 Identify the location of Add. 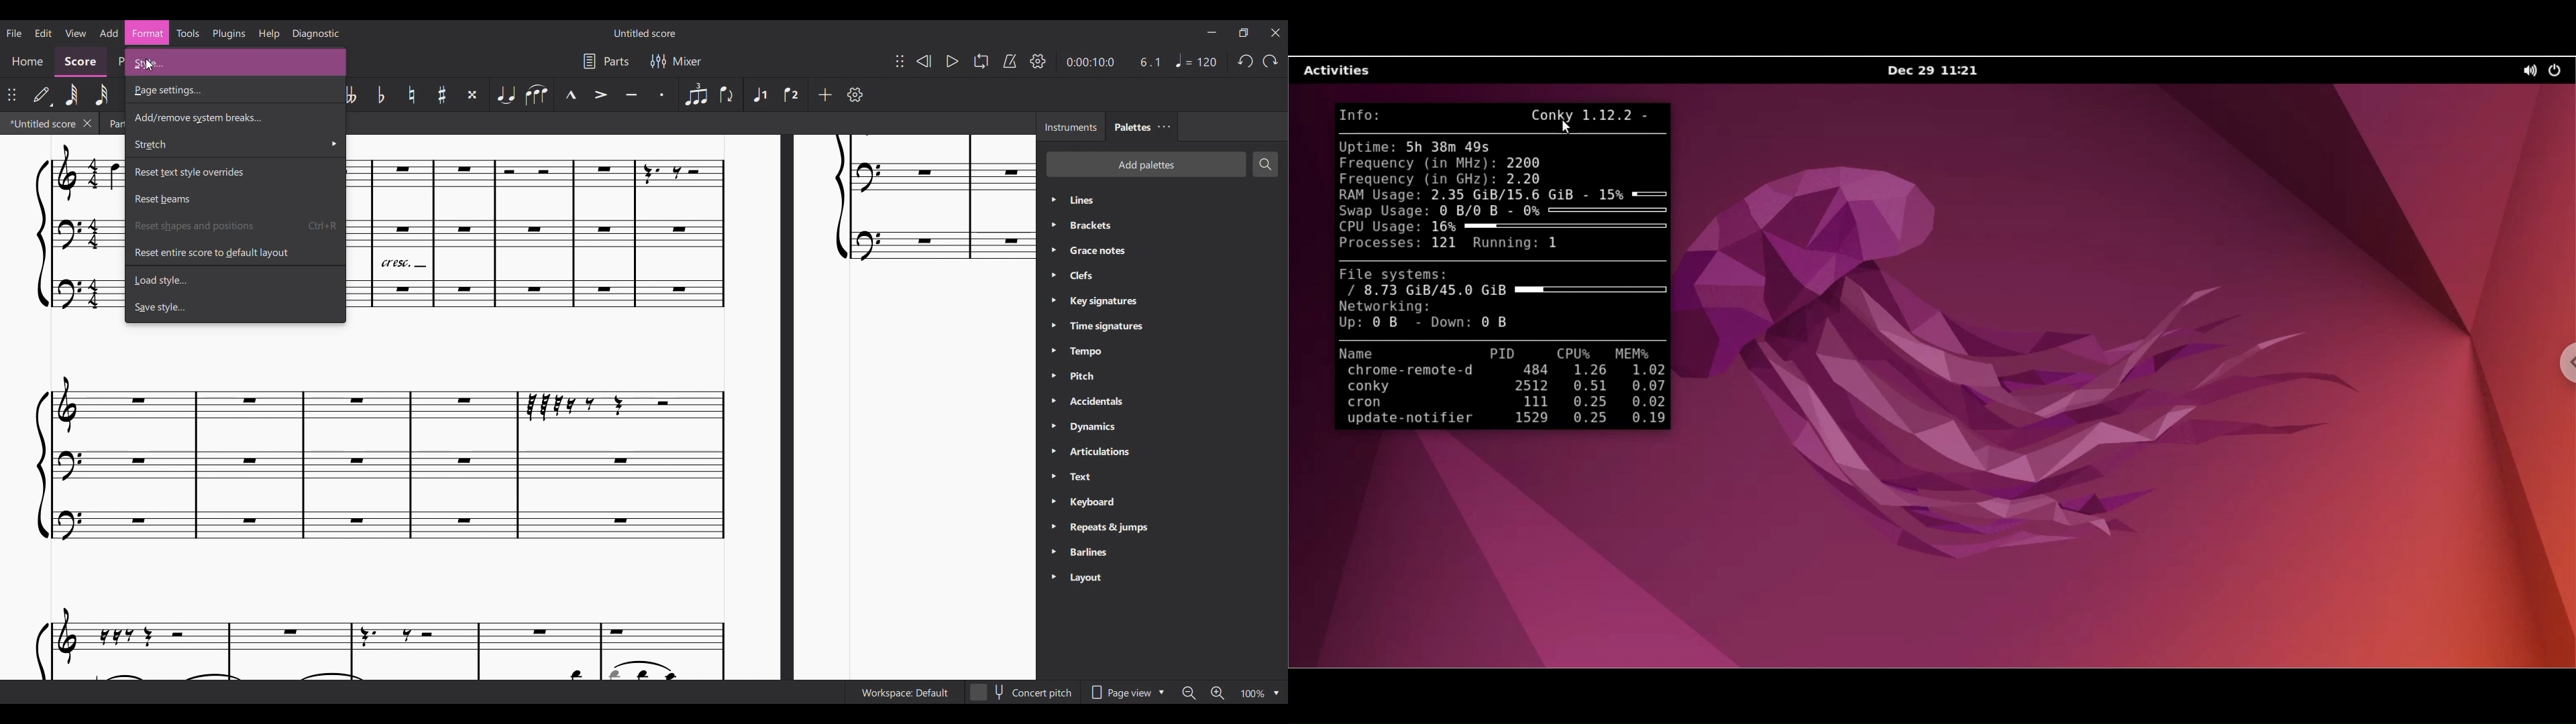
(825, 95).